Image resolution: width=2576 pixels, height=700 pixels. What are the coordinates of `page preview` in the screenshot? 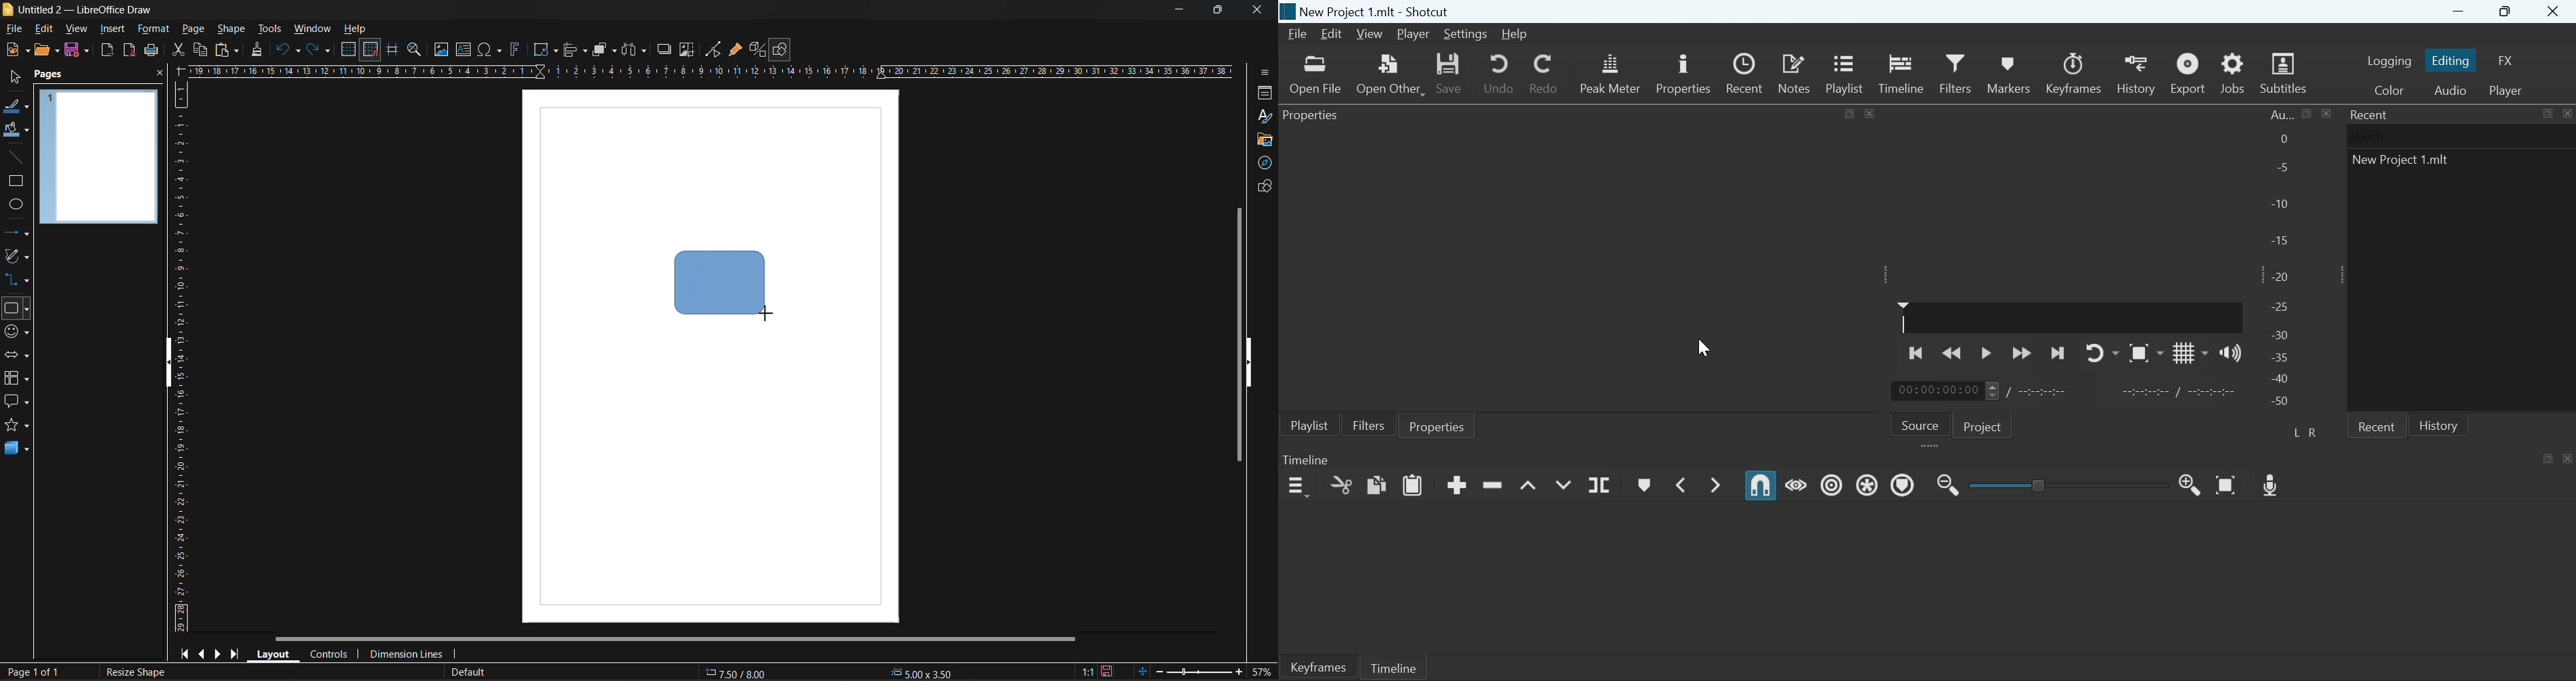 It's located at (99, 157).